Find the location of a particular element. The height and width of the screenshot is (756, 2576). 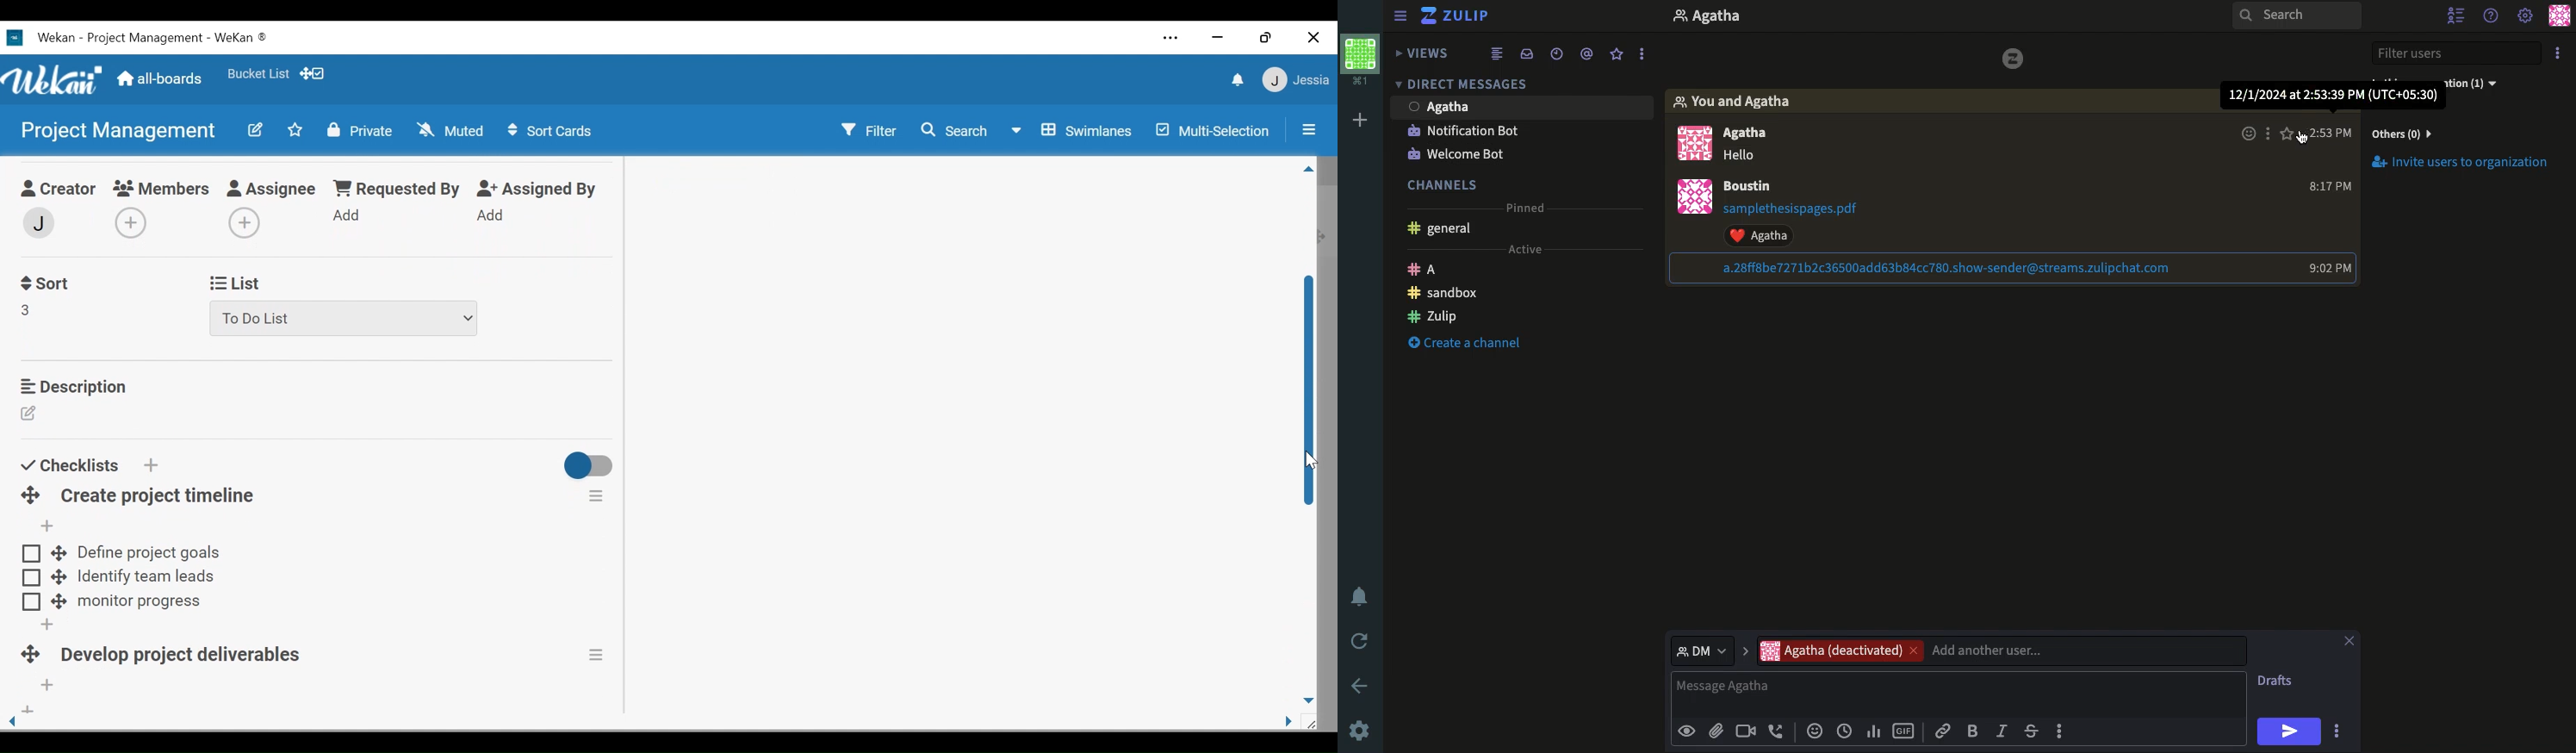

You and user is located at coordinates (1738, 101).